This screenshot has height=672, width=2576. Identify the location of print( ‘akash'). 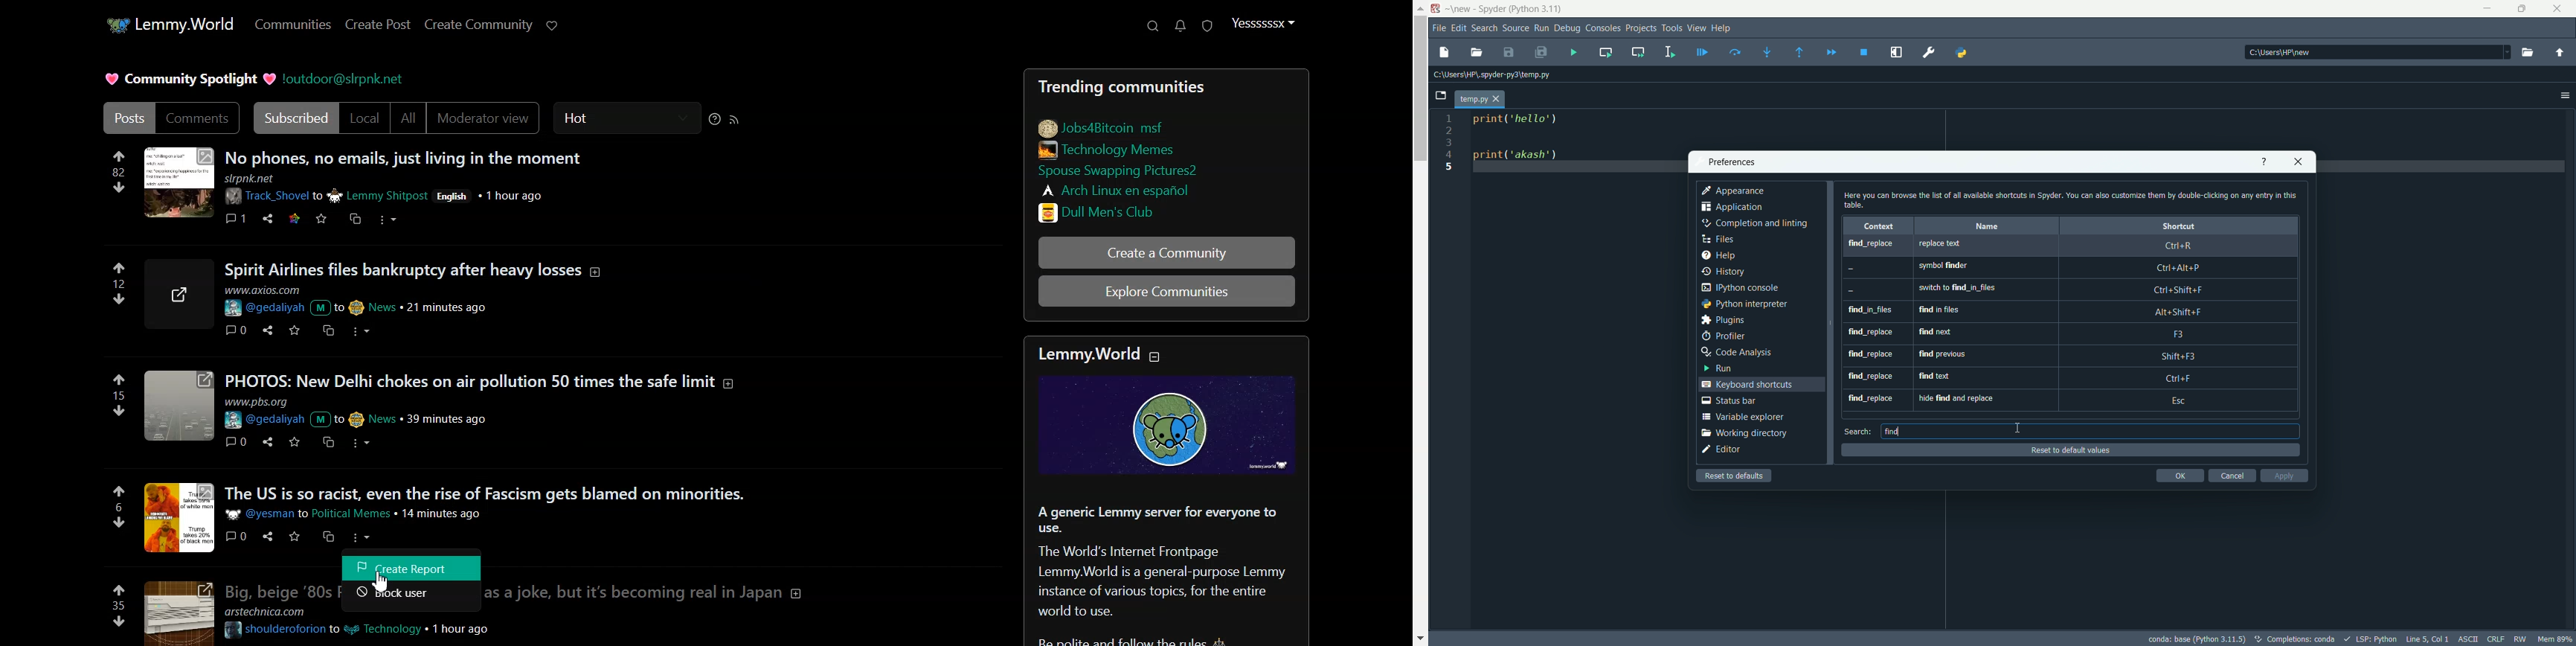
(1519, 157).